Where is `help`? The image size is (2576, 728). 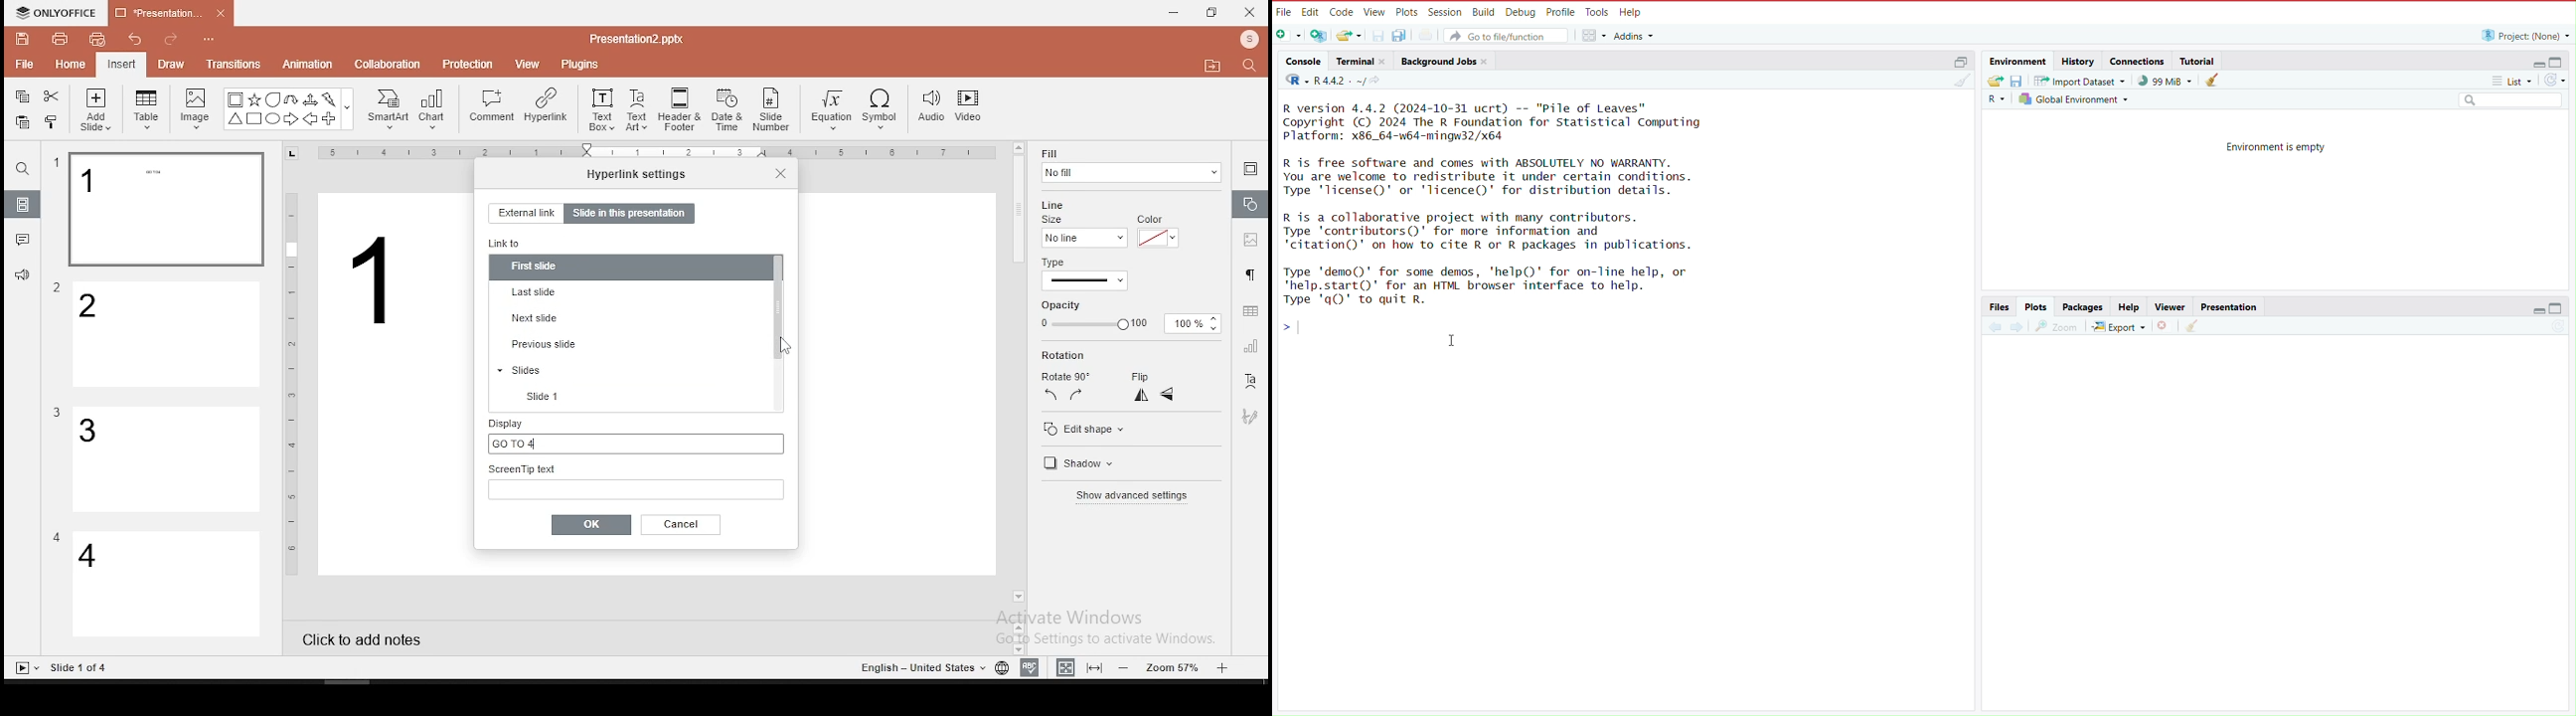 help is located at coordinates (1633, 11).